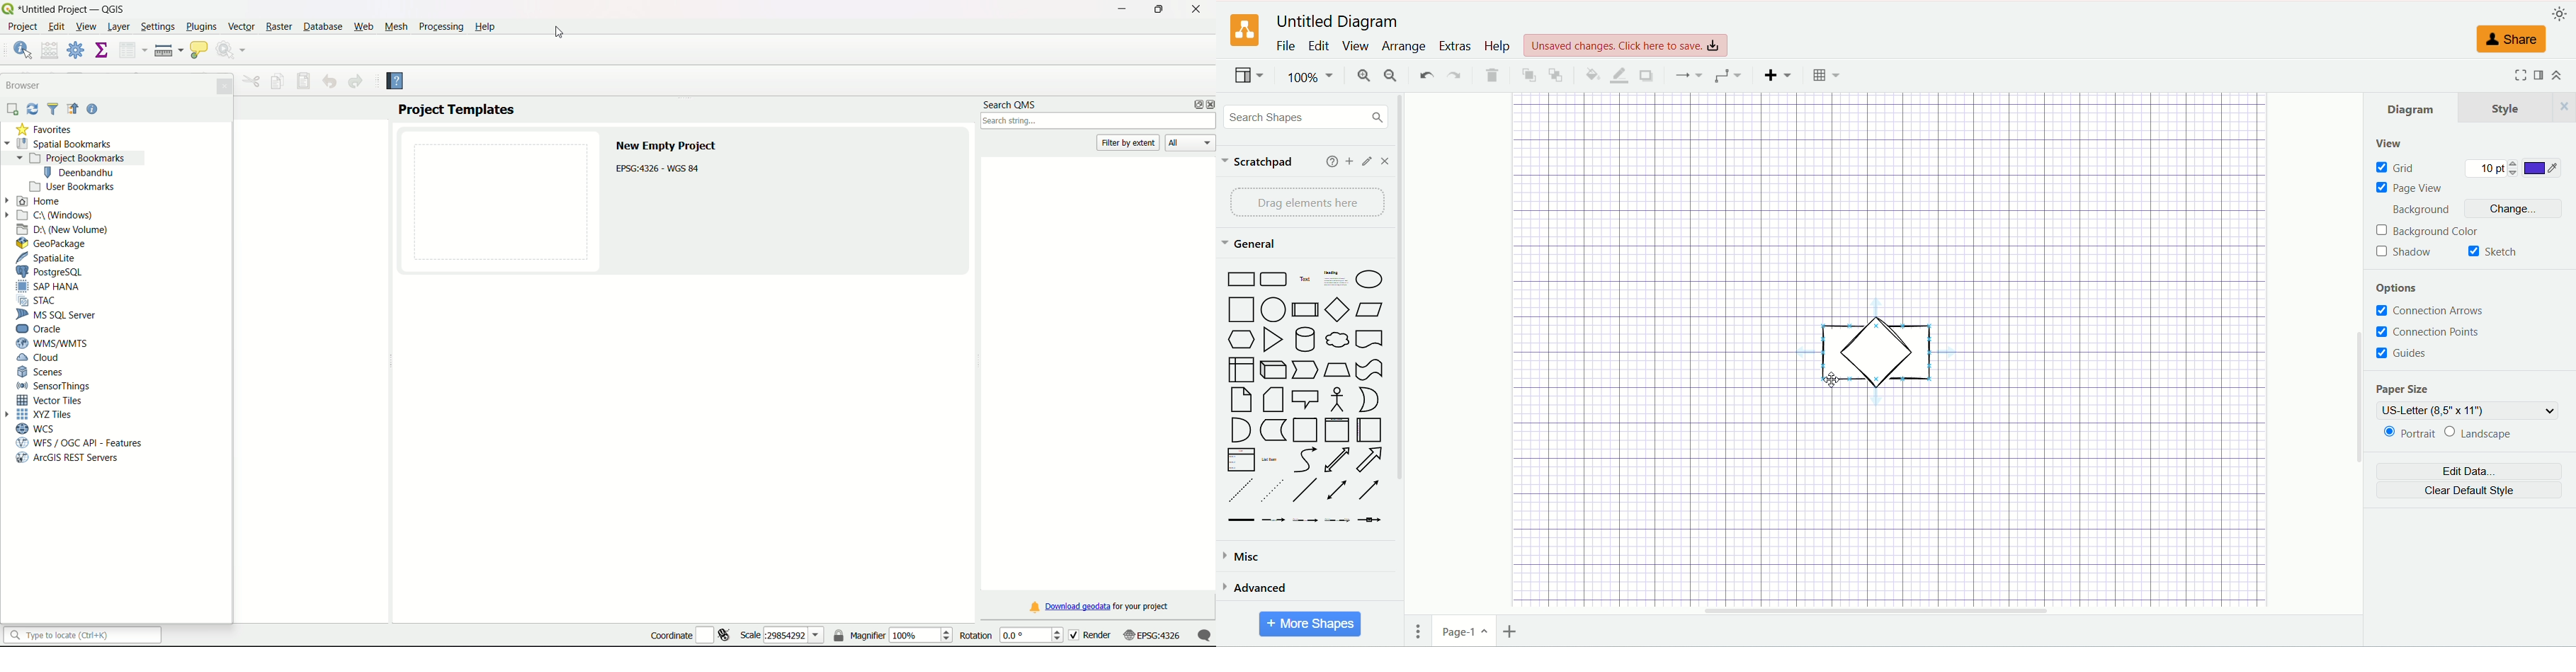 This screenshot has width=2576, height=672. What do you see at coordinates (1372, 430) in the screenshot?
I see `Horizontal Container` at bounding box center [1372, 430].